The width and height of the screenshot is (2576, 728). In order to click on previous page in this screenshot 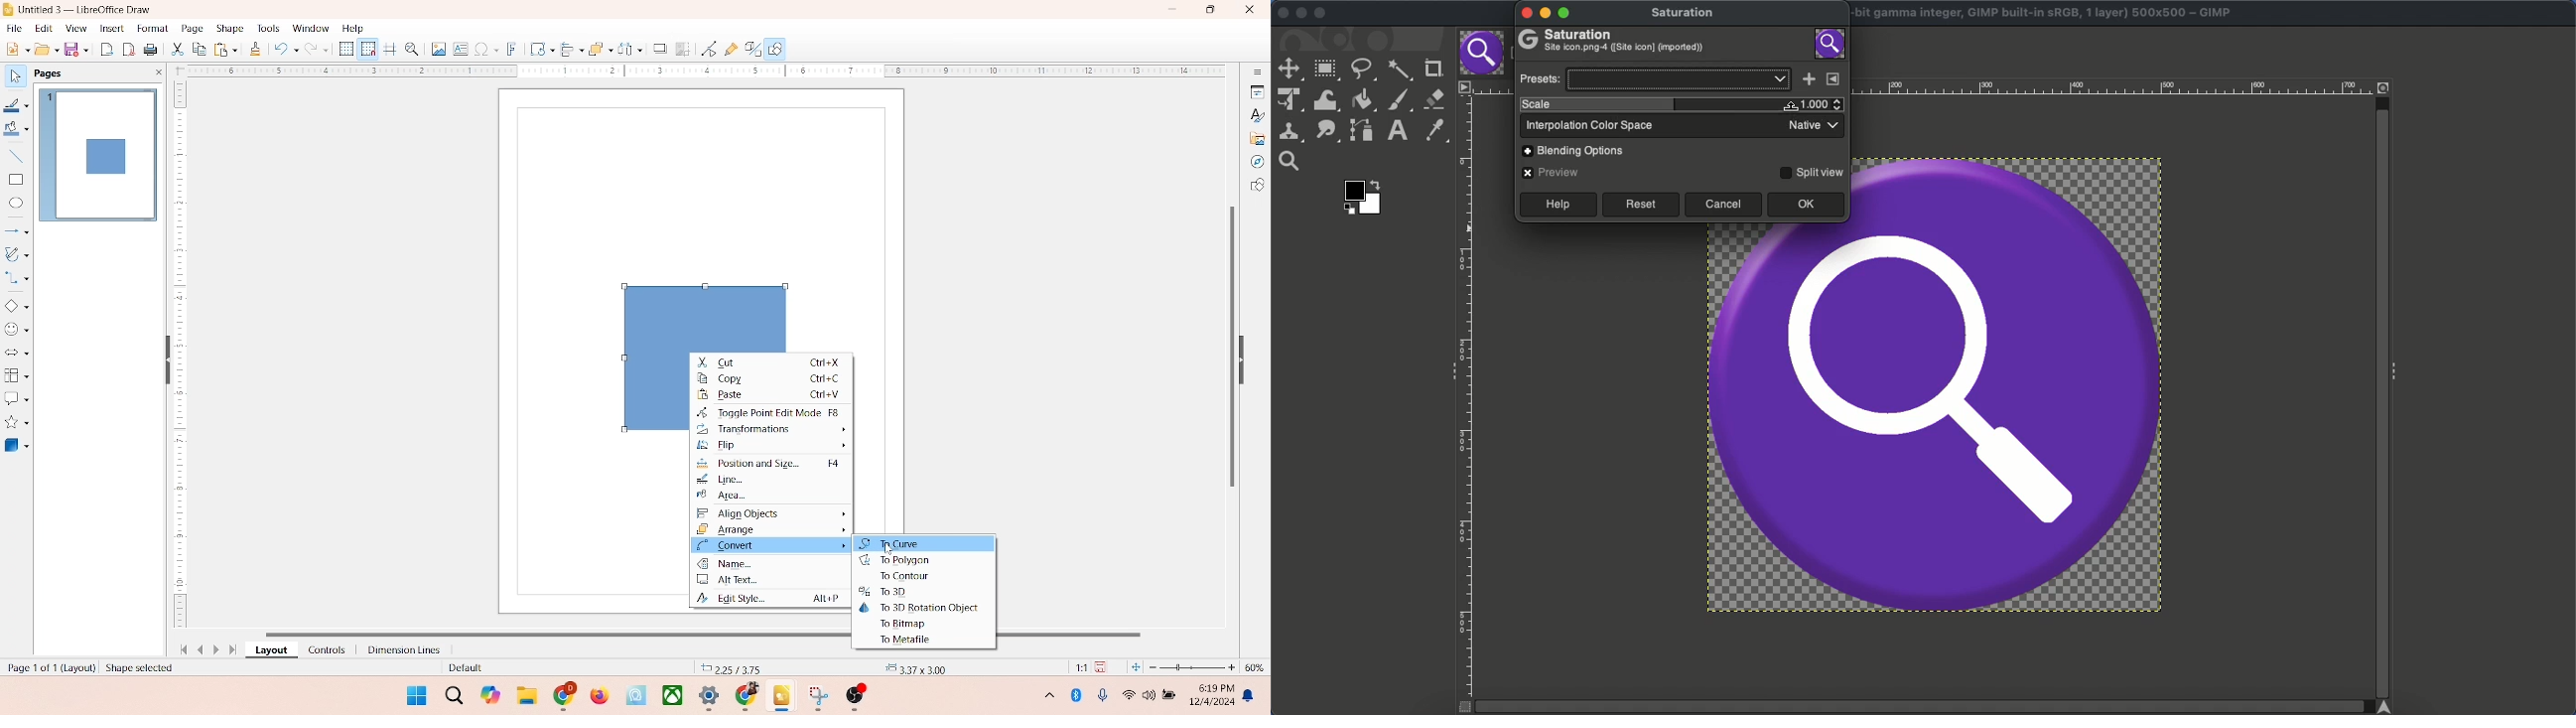, I will do `click(201, 649)`.